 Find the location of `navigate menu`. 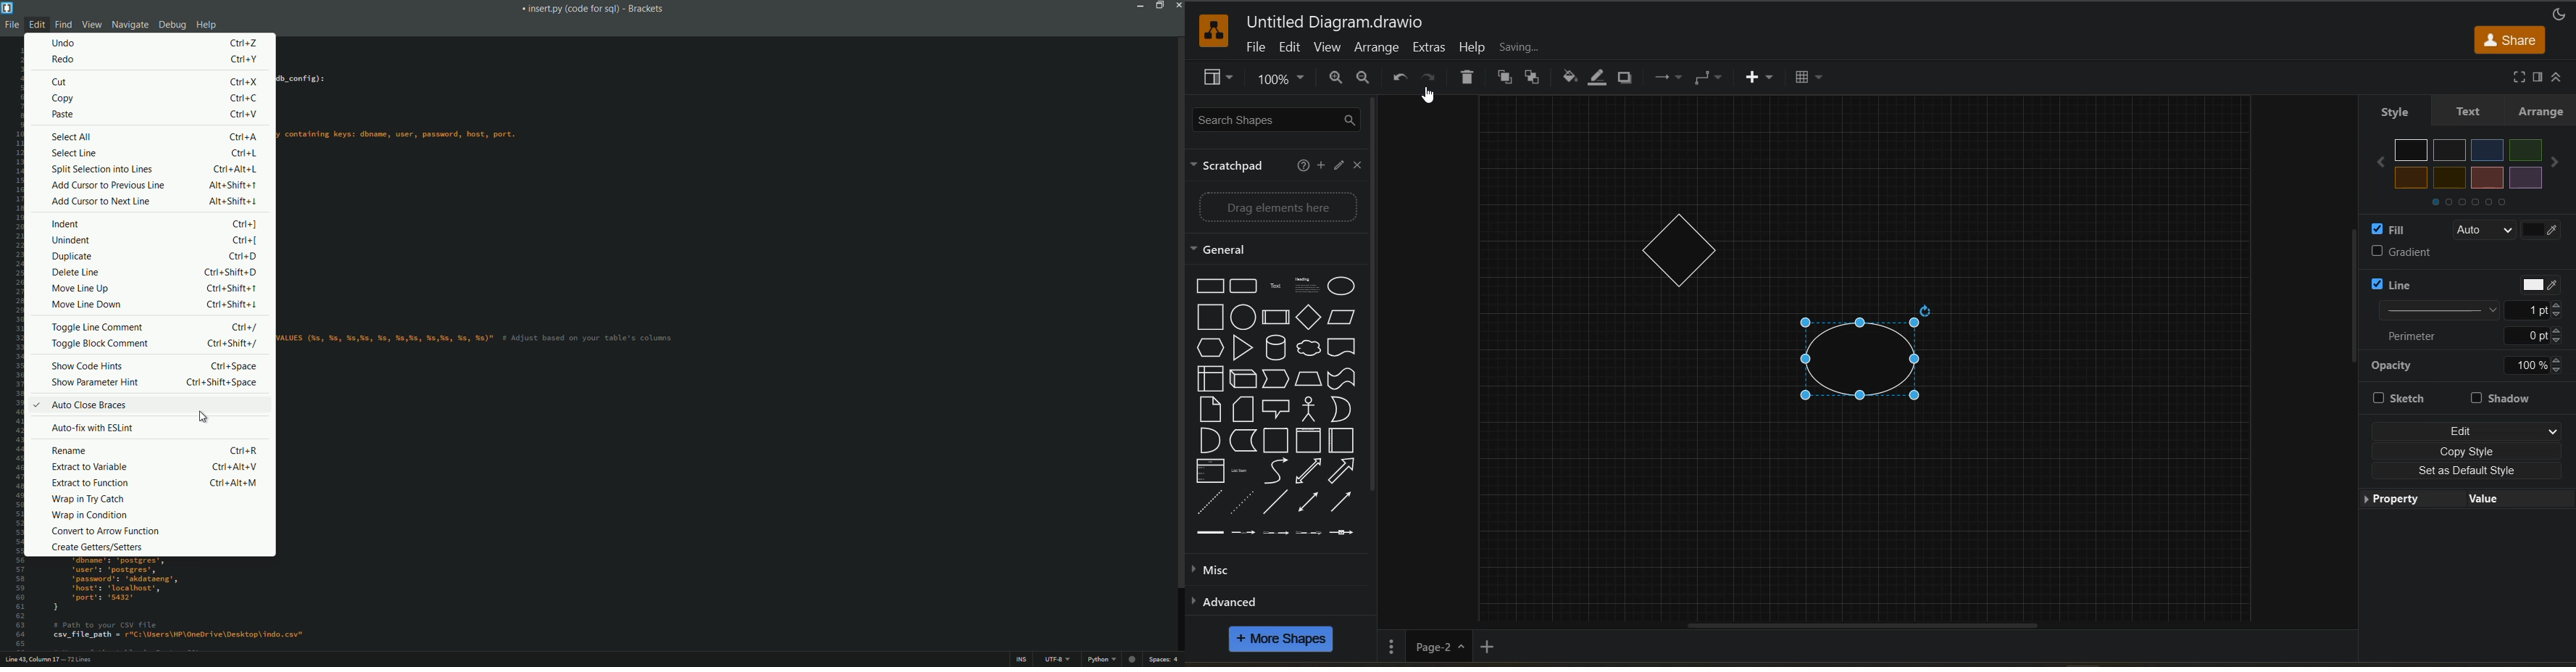

navigate menu is located at coordinates (128, 25).